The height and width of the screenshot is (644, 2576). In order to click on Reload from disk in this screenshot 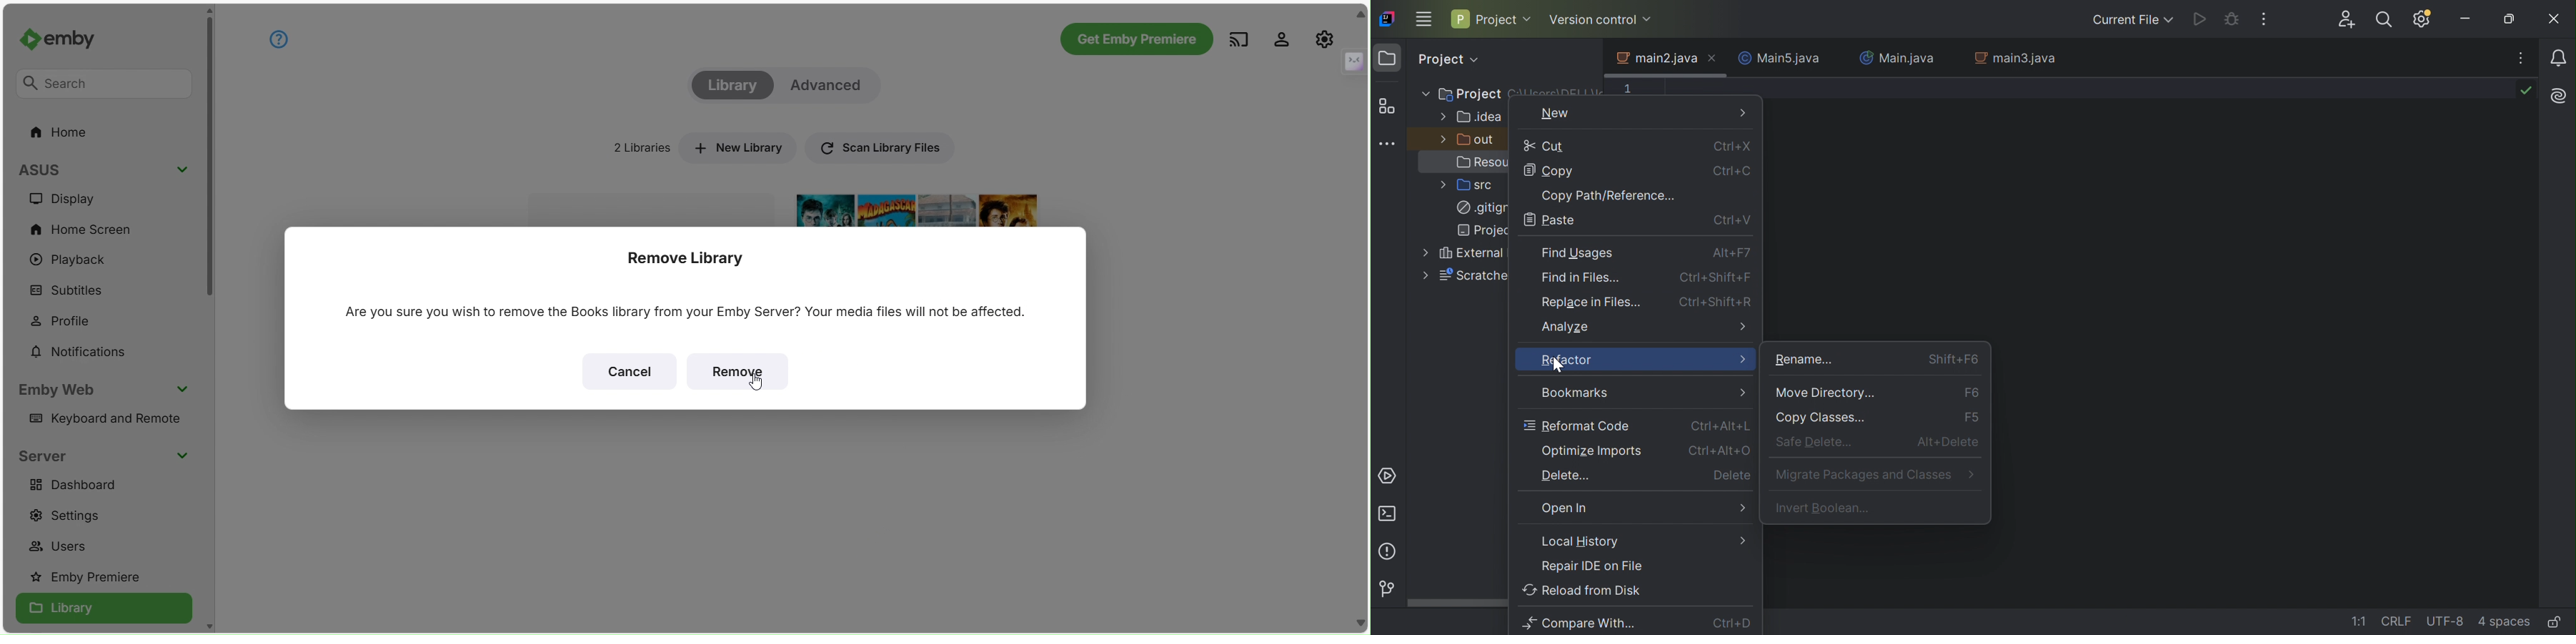, I will do `click(1585, 590)`.